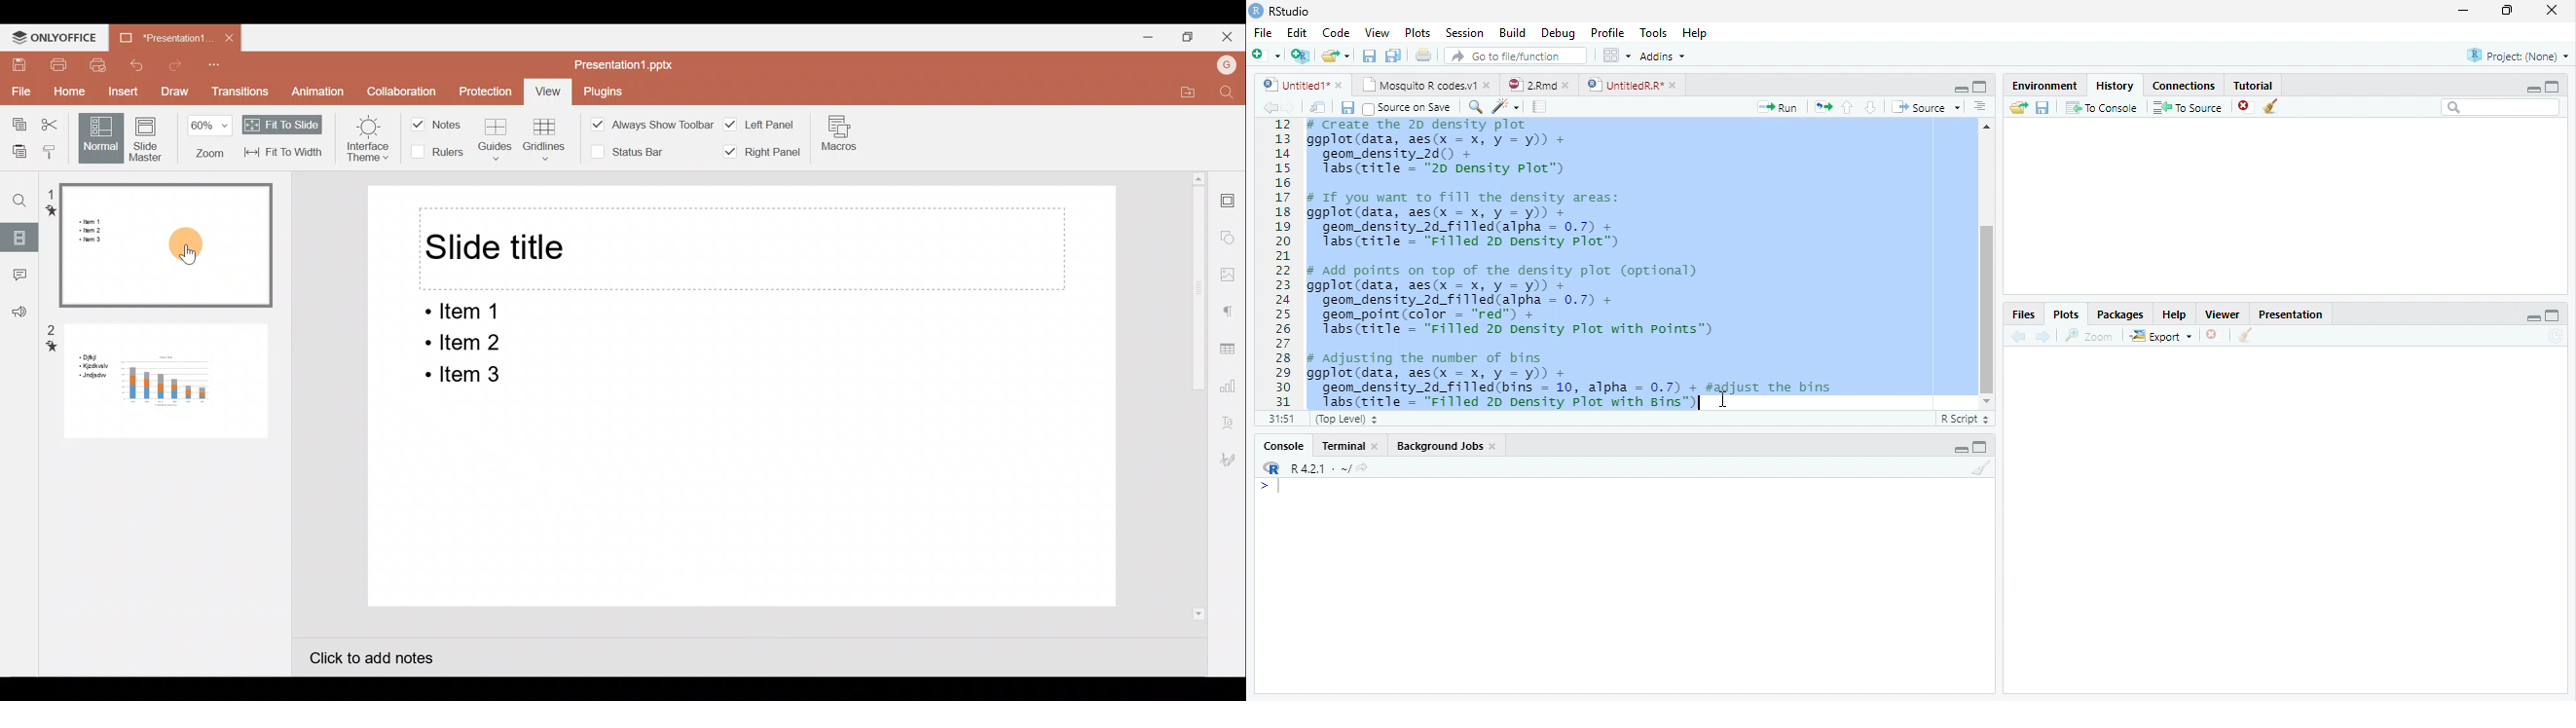  I want to click on back, so click(1266, 107).